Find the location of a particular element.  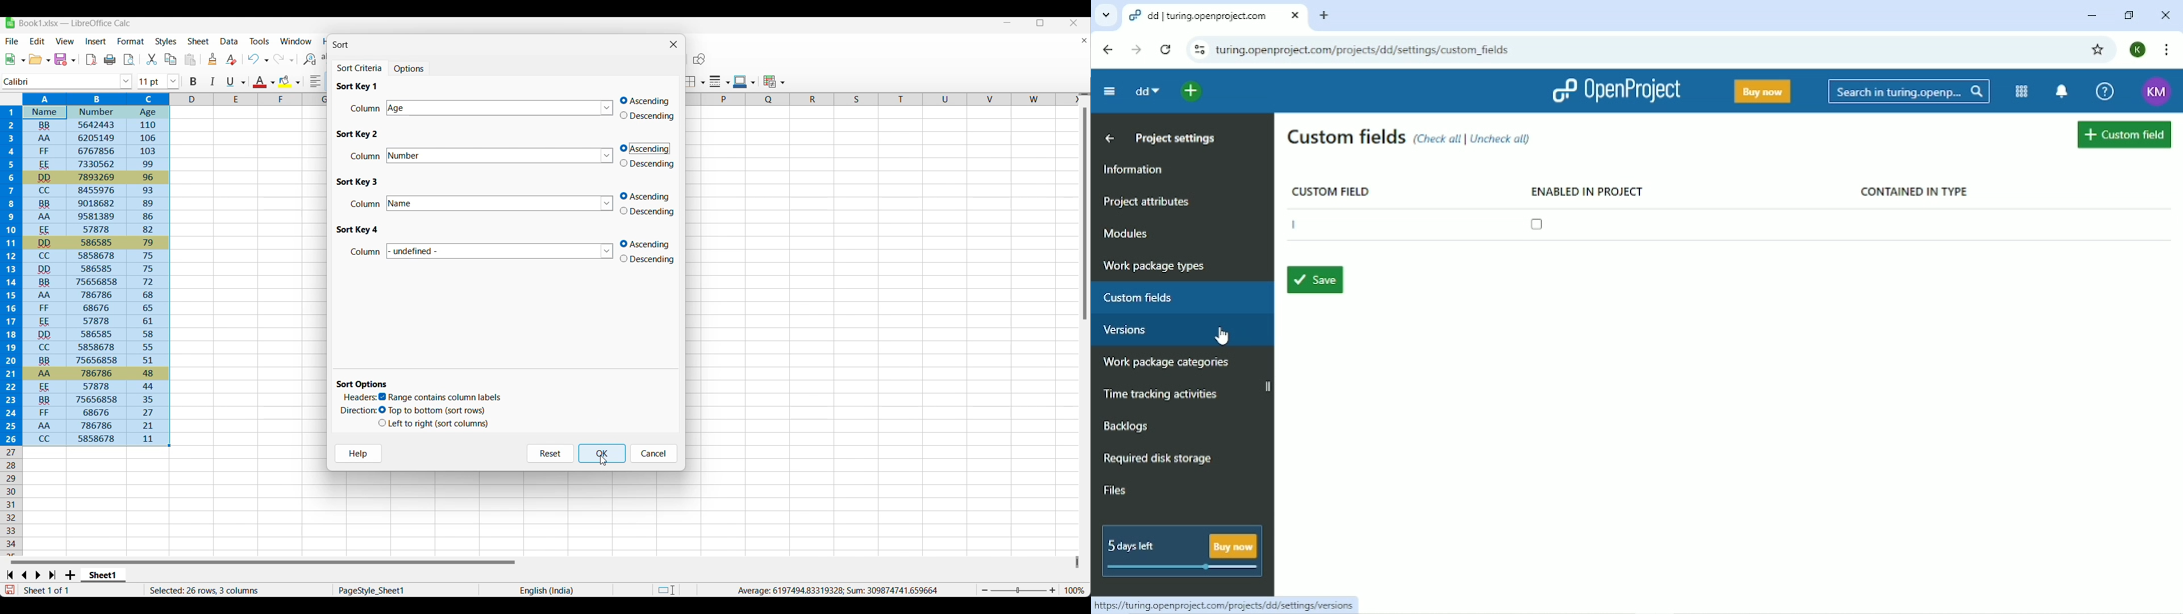

backward is located at coordinates (1105, 49).